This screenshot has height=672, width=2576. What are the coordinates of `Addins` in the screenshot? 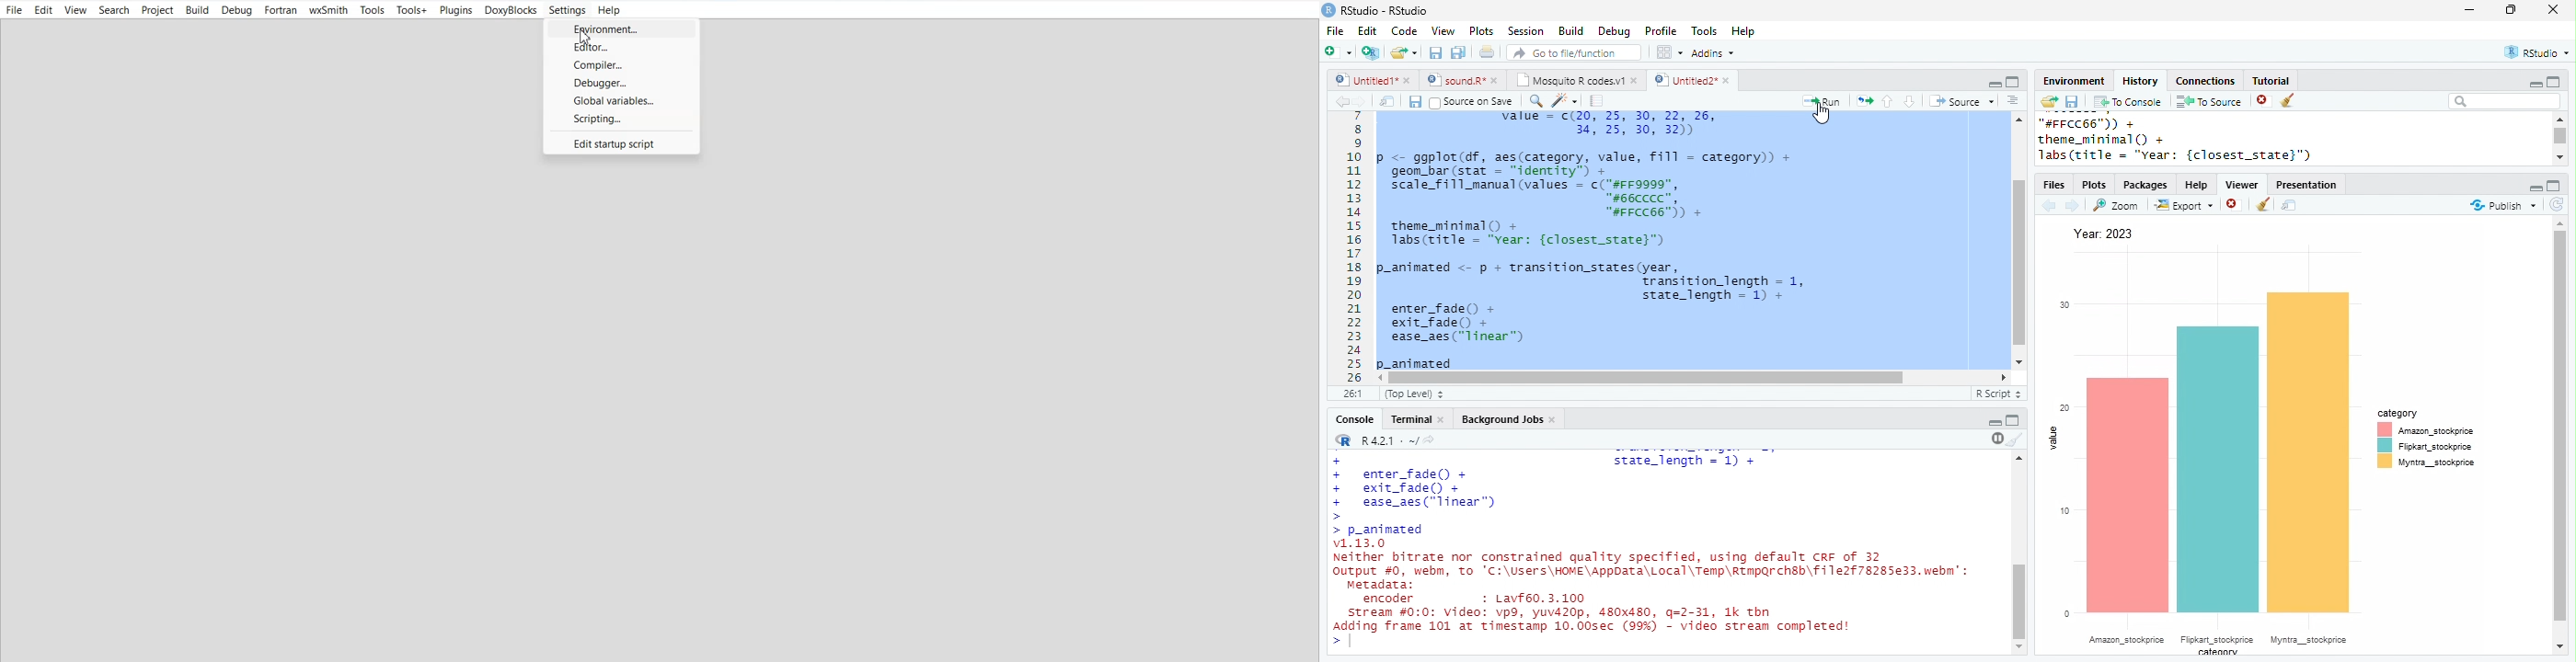 It's located at (1713, 52).